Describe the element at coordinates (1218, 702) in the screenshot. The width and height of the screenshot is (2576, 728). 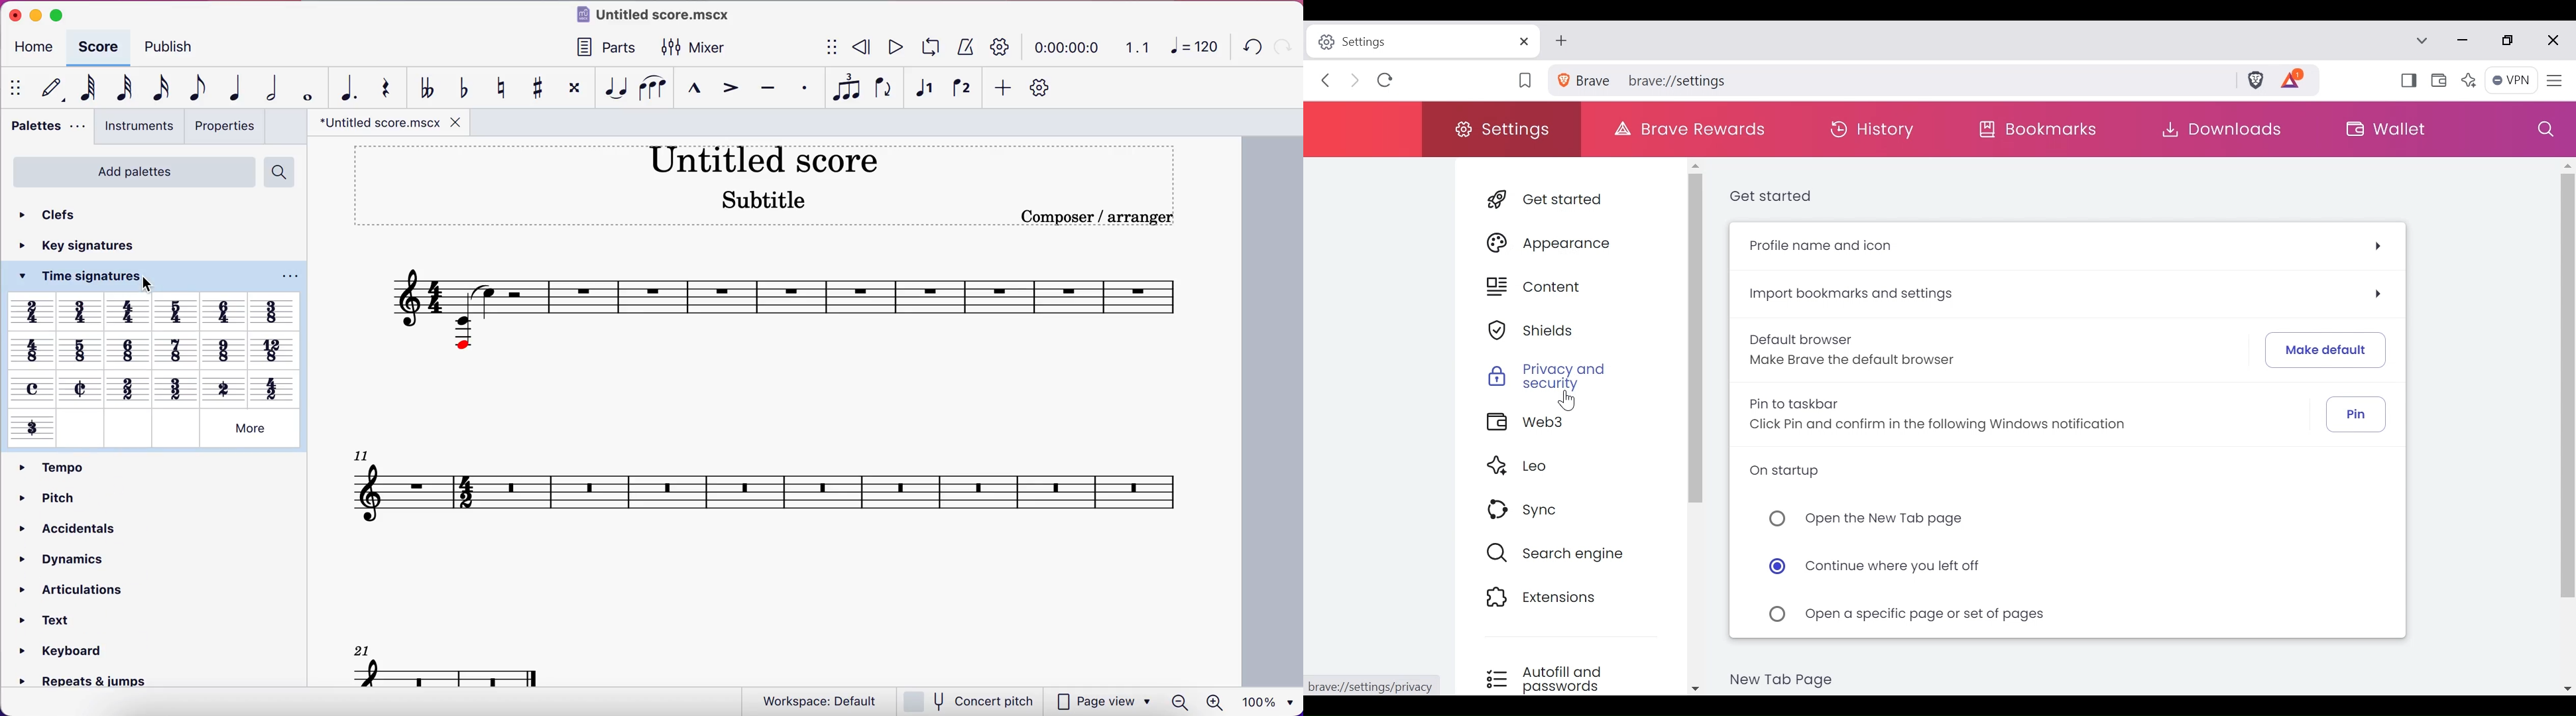
I see `zoom in` at that location.